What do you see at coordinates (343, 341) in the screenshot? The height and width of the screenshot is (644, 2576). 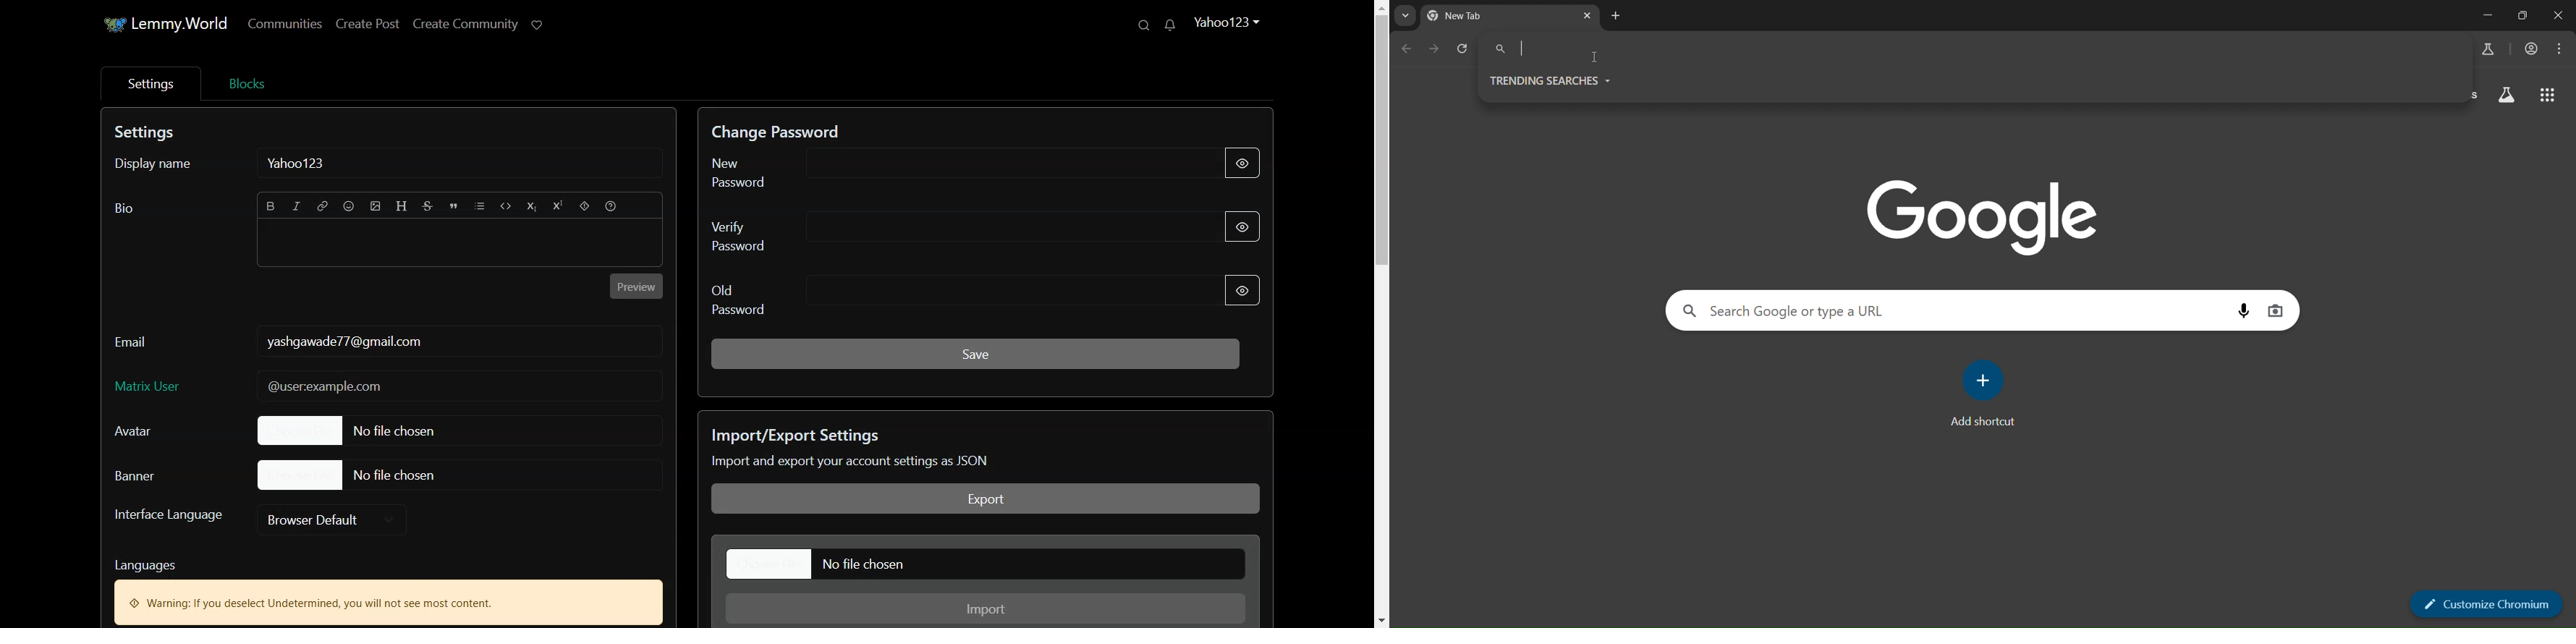 I see `Text` at bounding box center [343, 341].